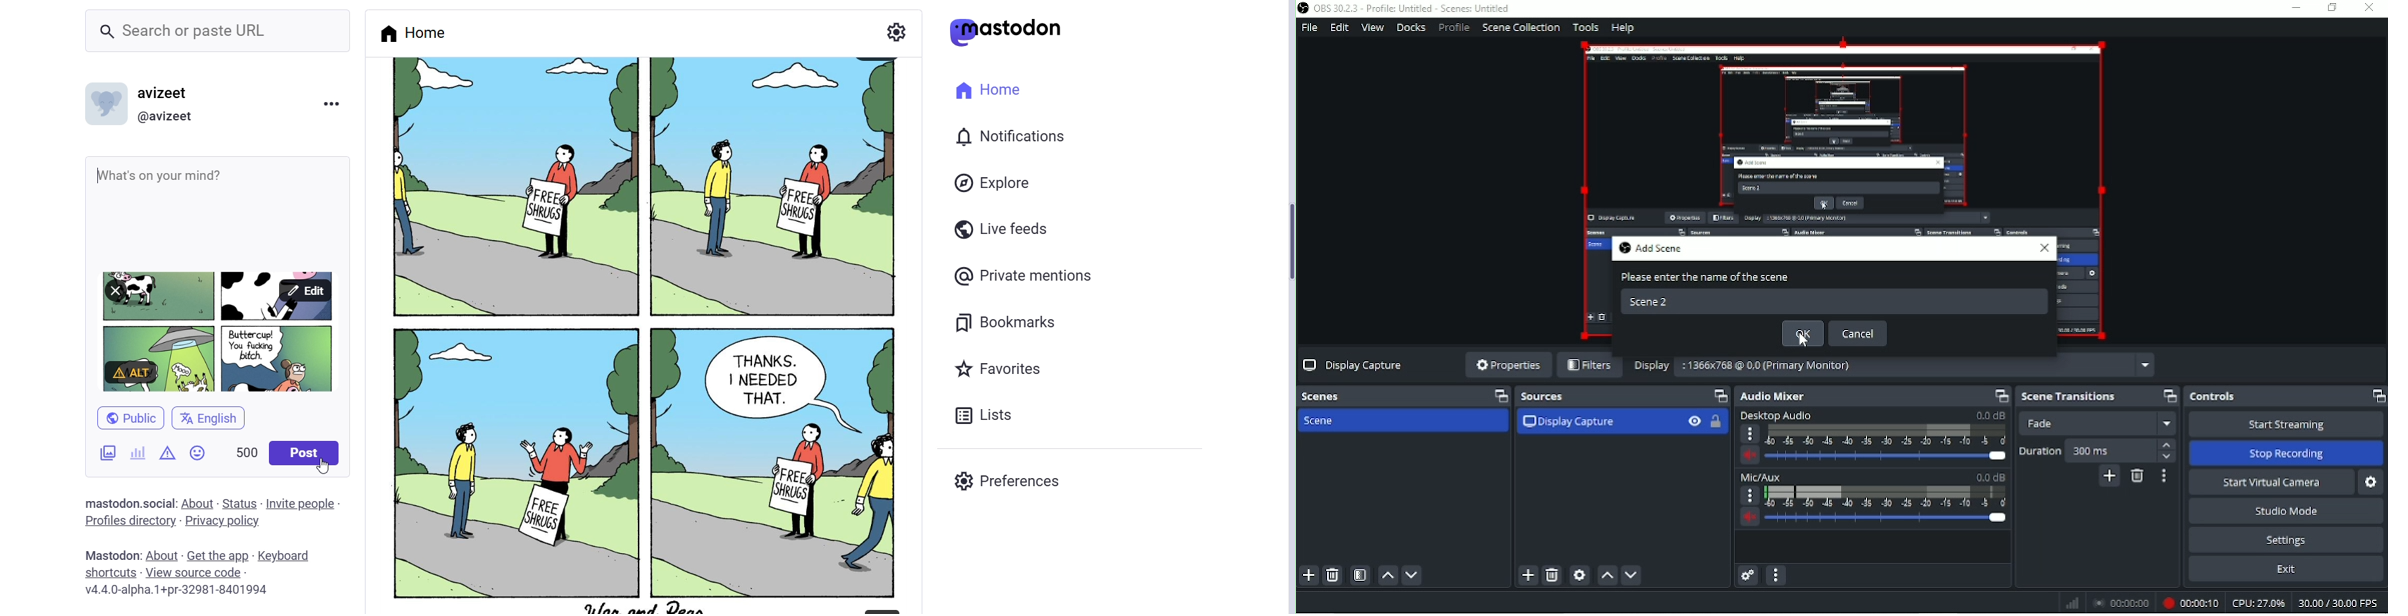 The width and height of the screenshot is (2408, 616). Describe the element at coordinates (2296, 7) in the screenshot. I see `Minimize` at that location.